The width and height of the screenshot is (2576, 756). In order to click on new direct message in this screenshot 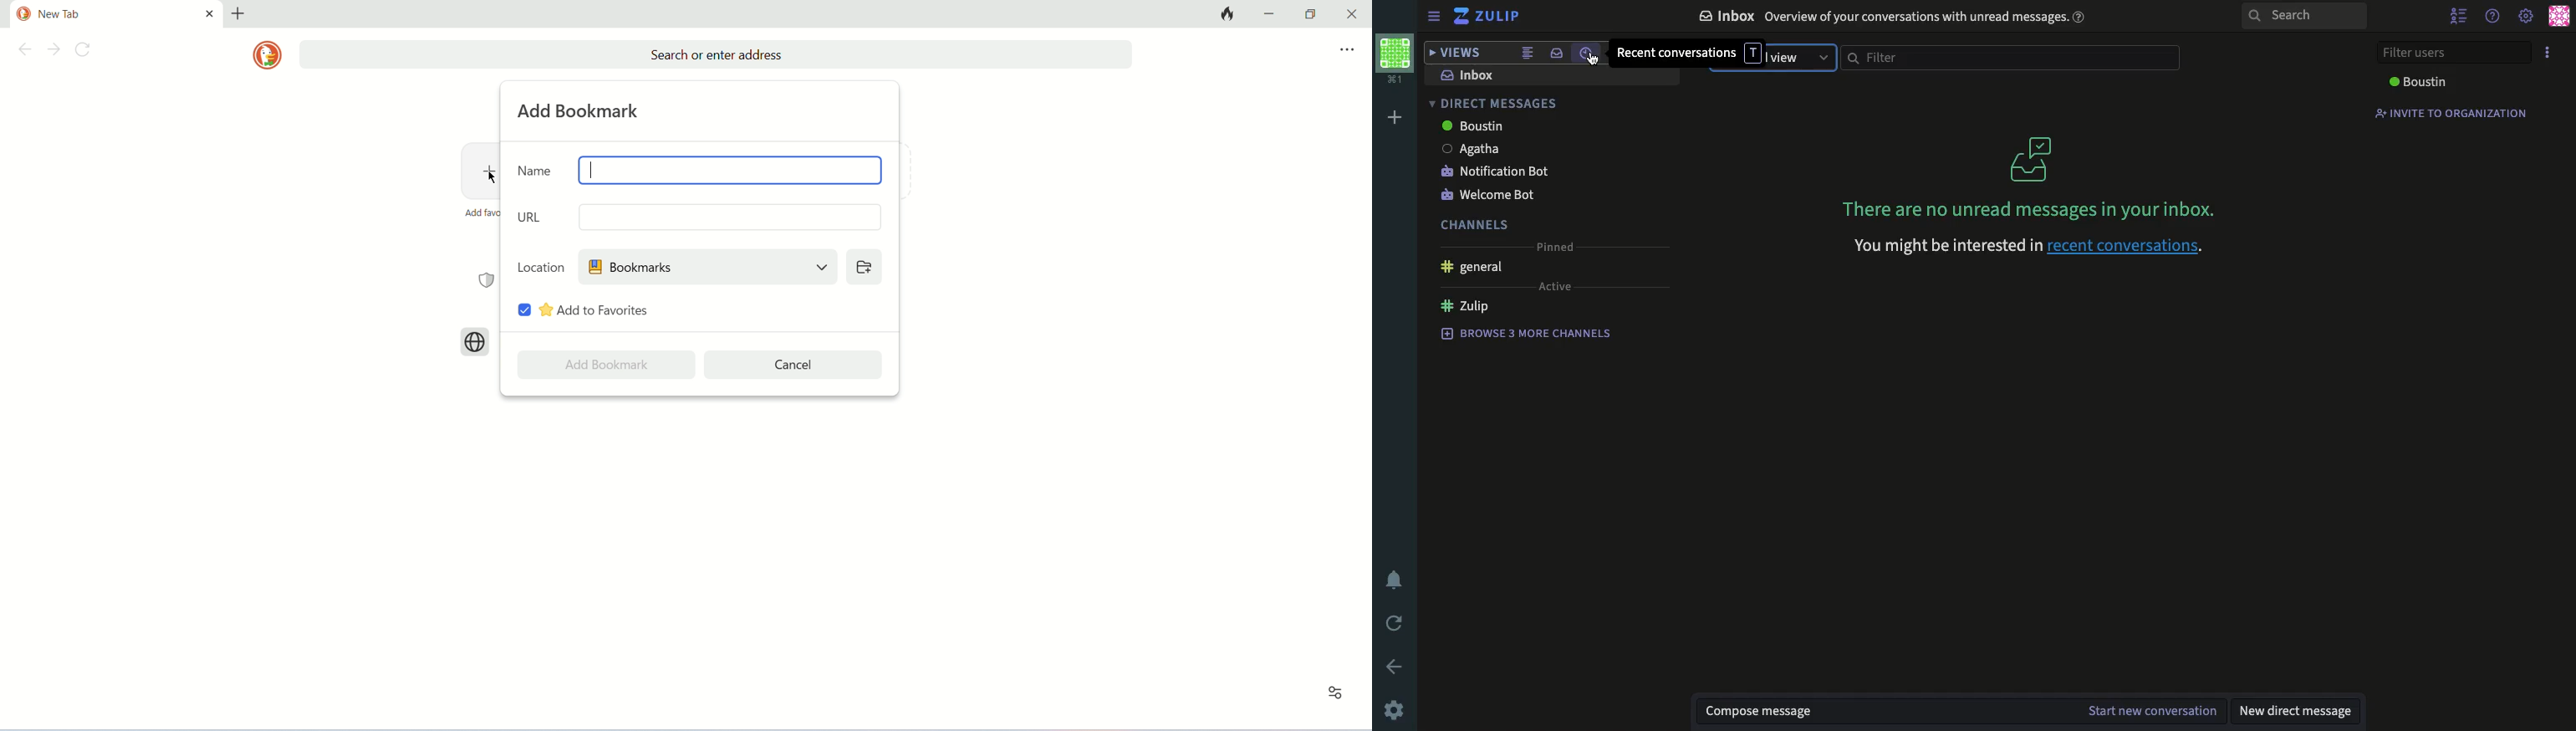, I will do `click(2293, 711)`.